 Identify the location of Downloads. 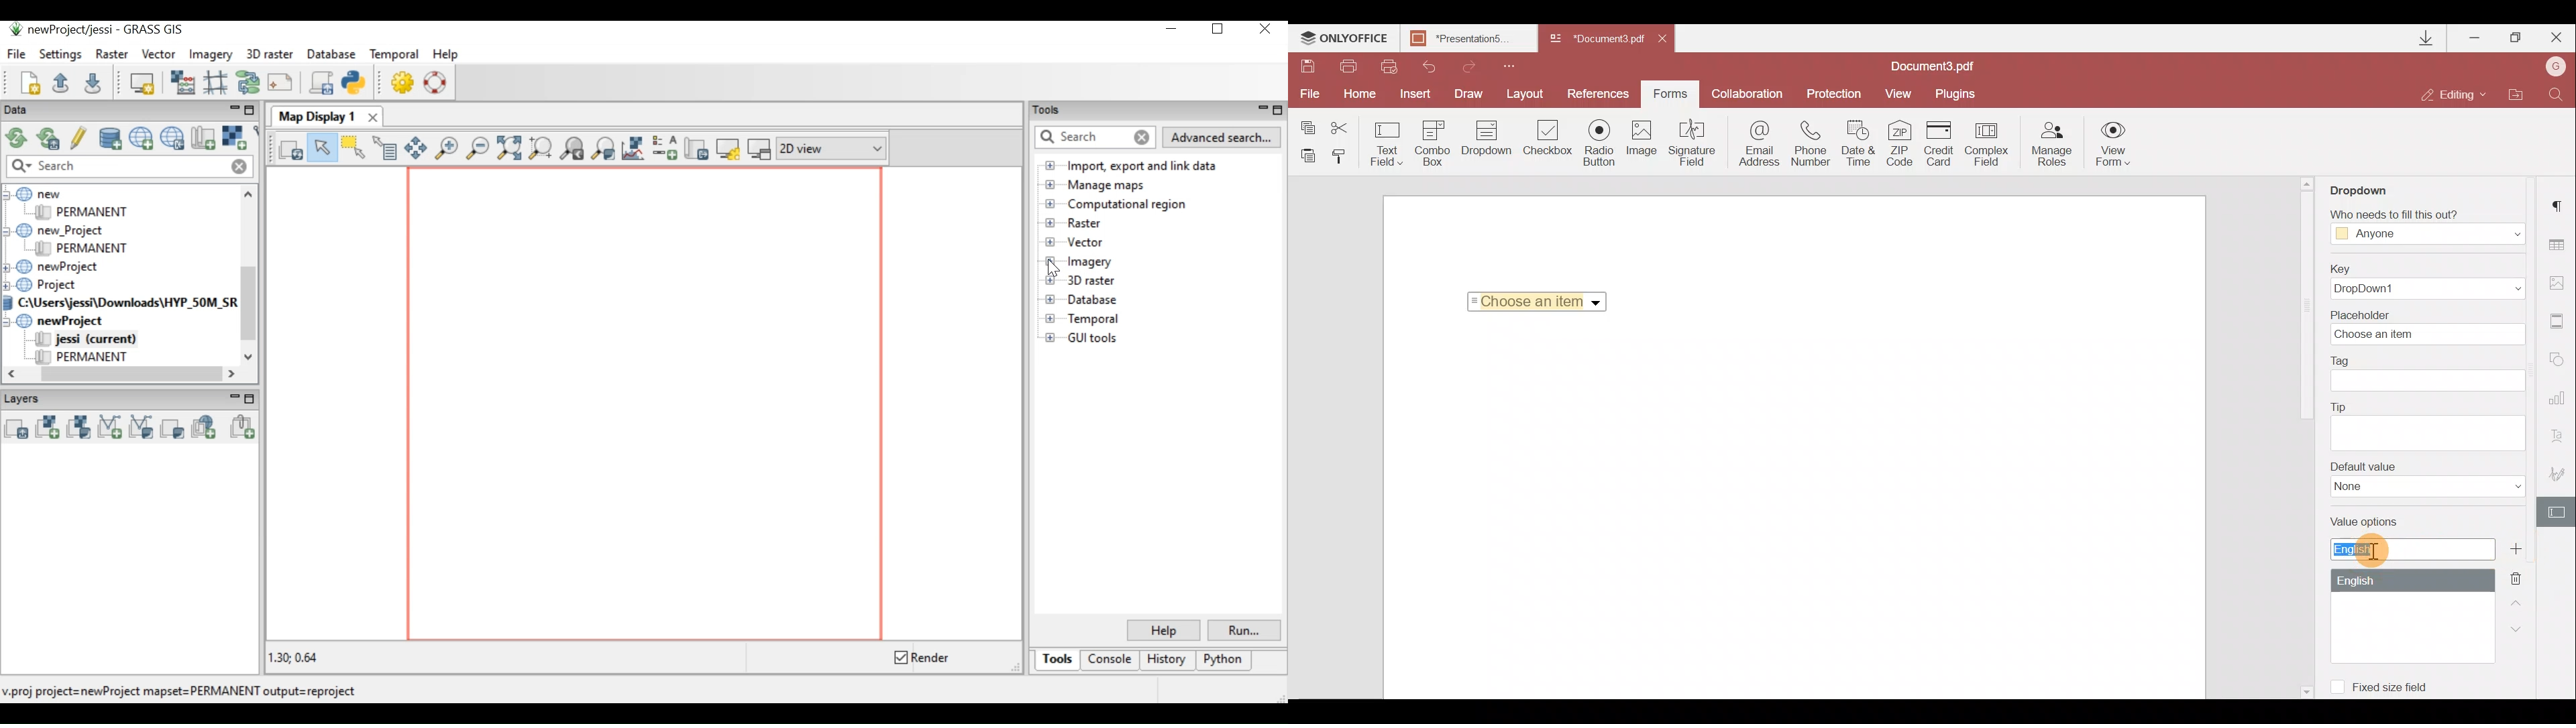
(2427, 38).